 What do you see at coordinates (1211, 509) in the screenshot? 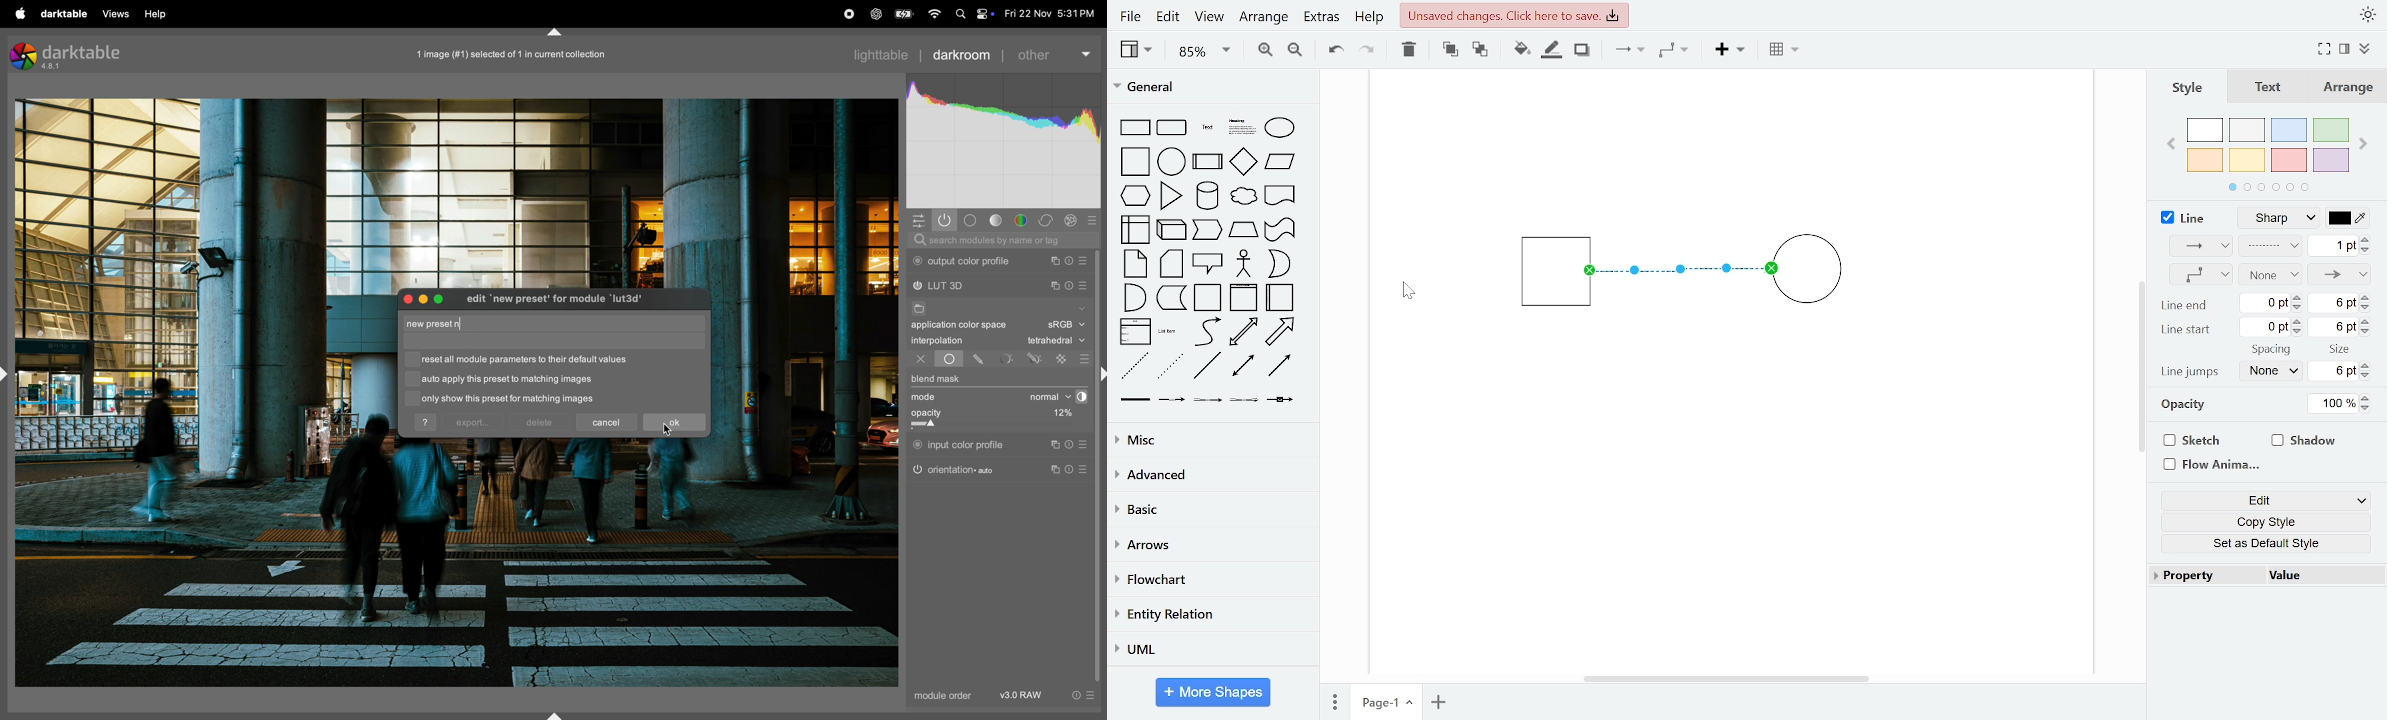
I see `basic` at bounding box center [1211, 509].